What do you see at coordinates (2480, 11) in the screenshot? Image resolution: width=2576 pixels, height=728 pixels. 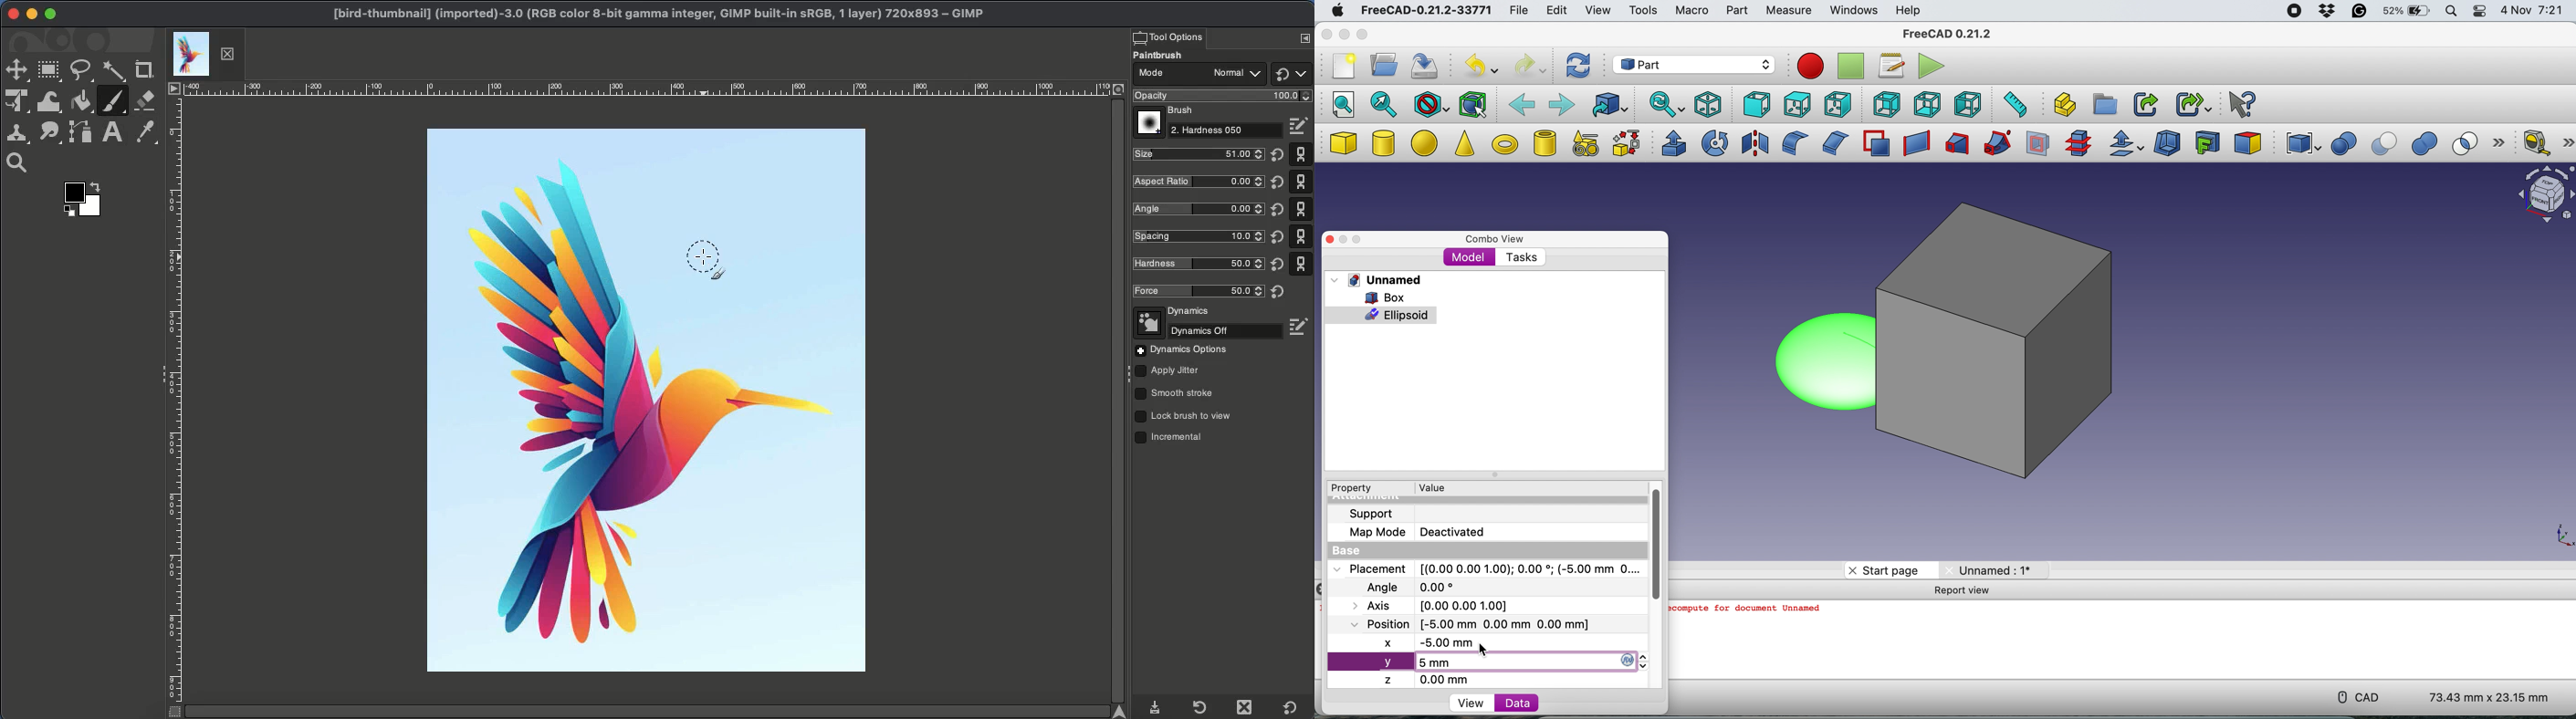 I see `control center` at bounding box center [2480, 11].